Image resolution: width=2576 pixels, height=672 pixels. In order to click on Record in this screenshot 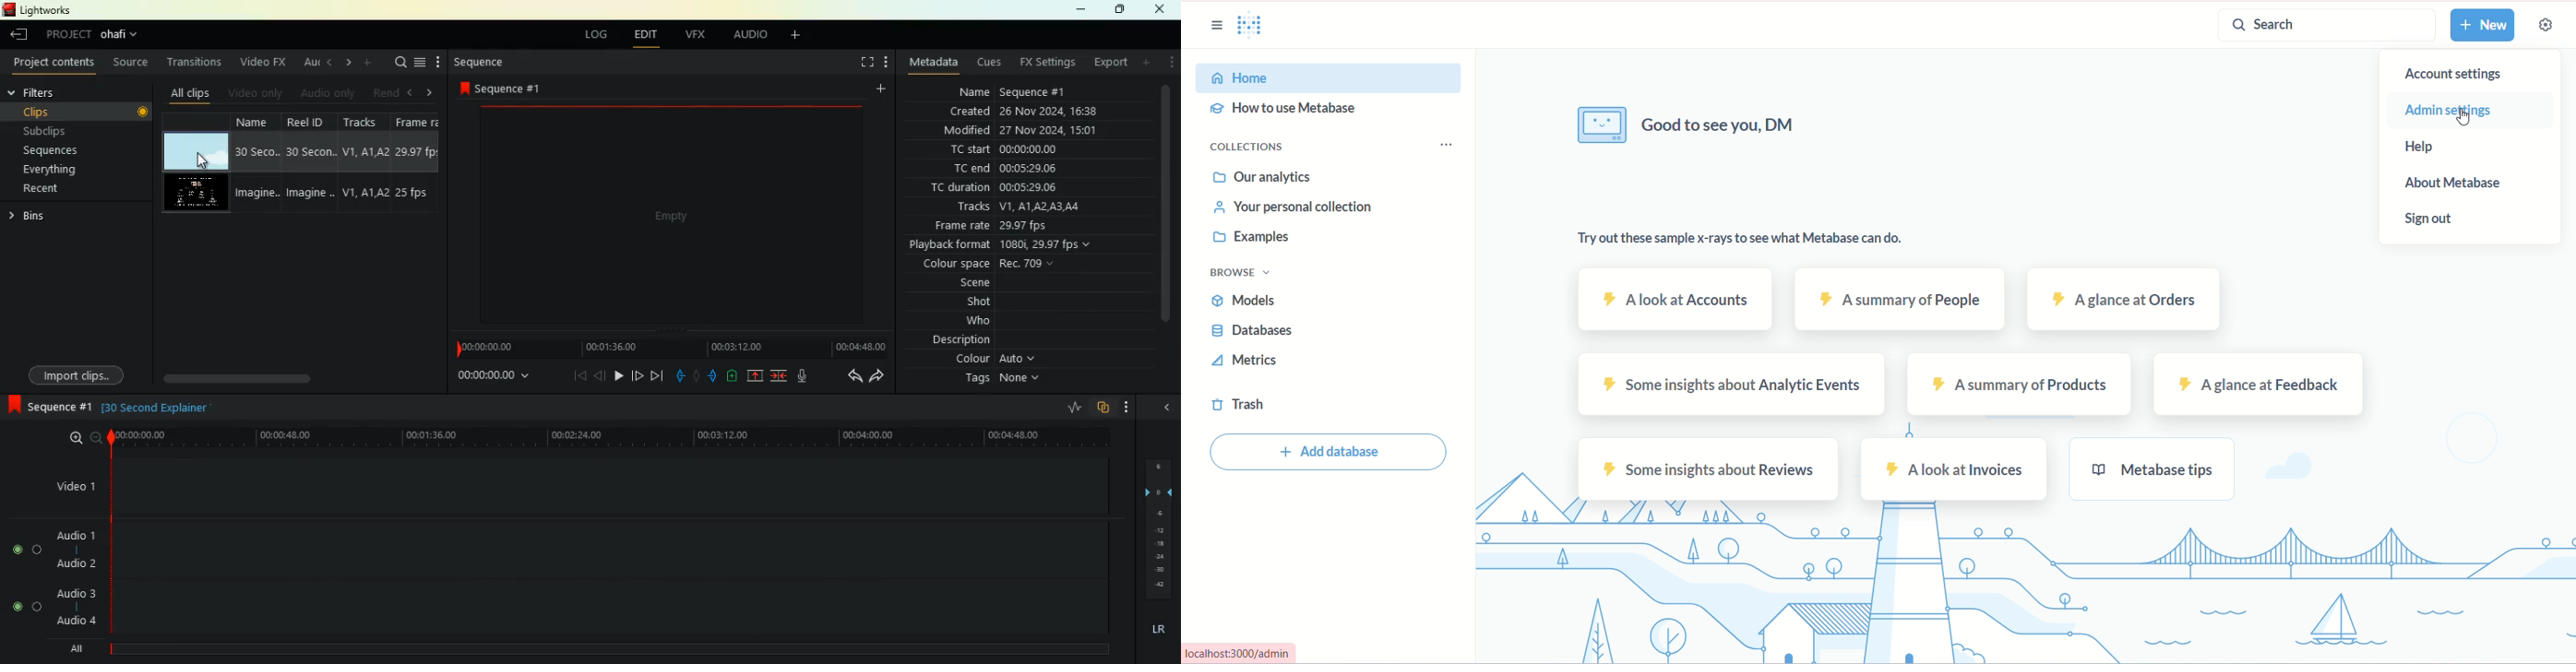, I will do `click(144, 112)`.